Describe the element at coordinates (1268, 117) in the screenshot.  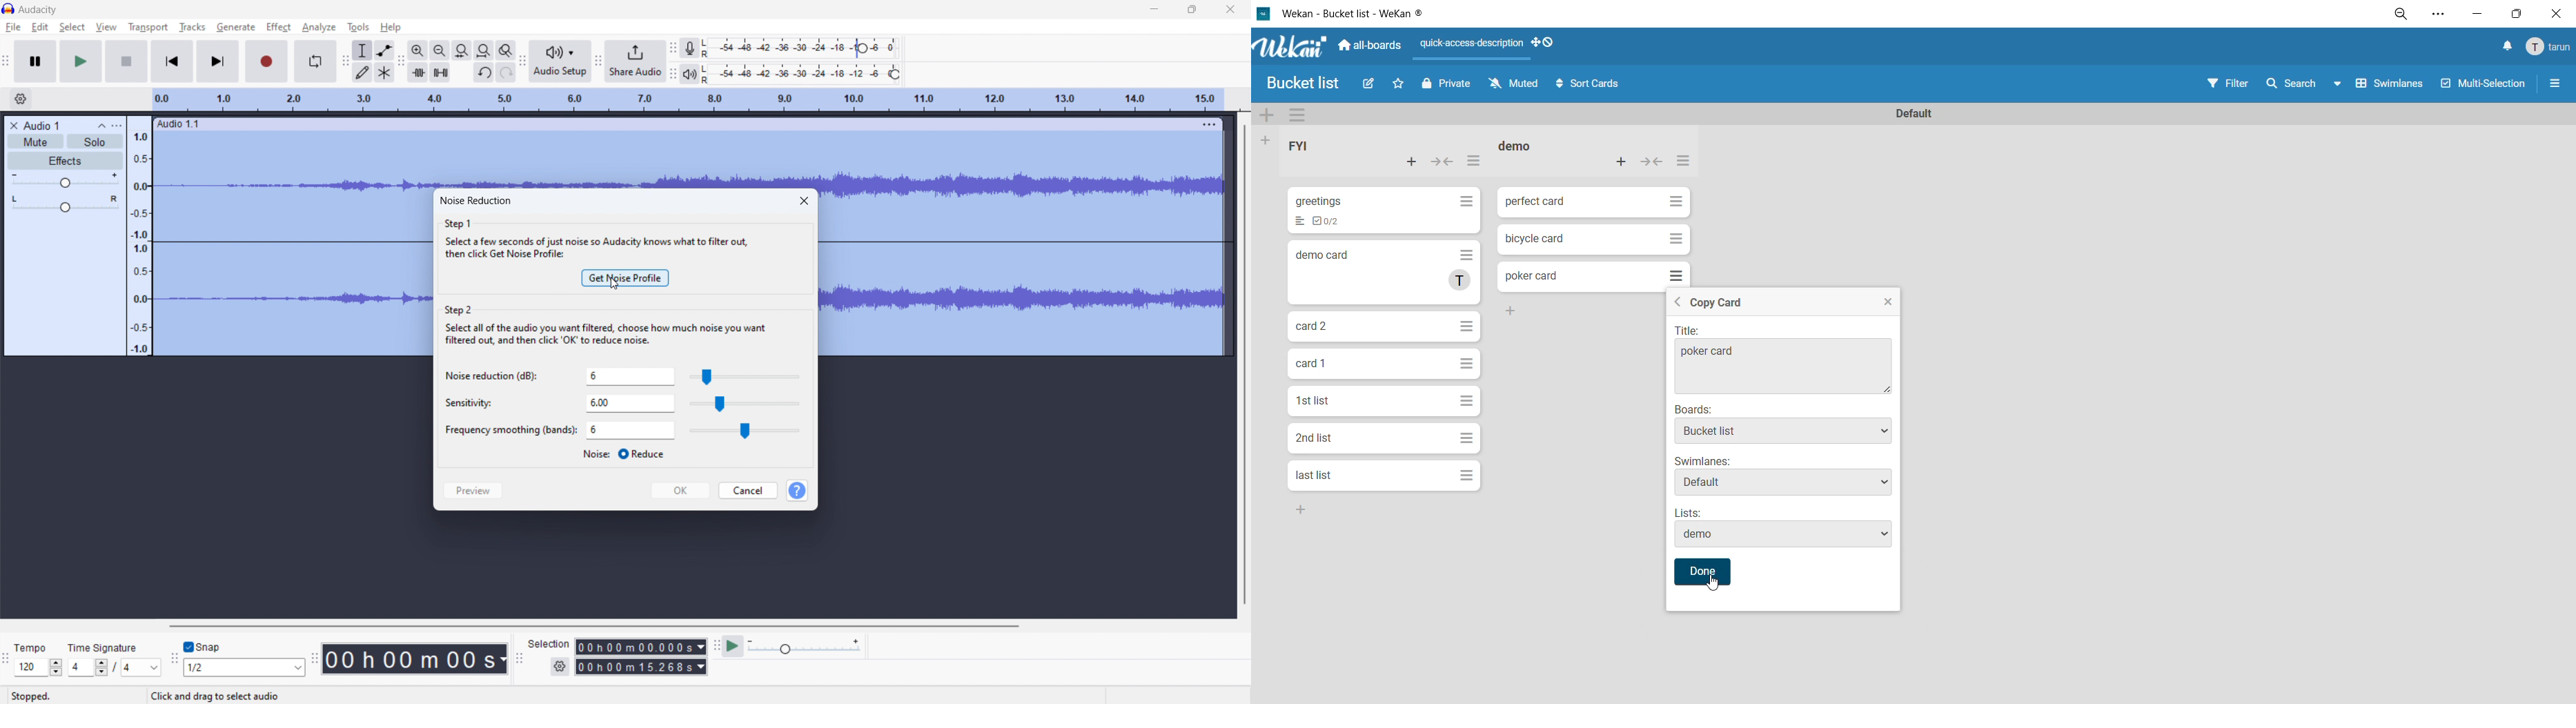
I see `add swimlane` at that location.